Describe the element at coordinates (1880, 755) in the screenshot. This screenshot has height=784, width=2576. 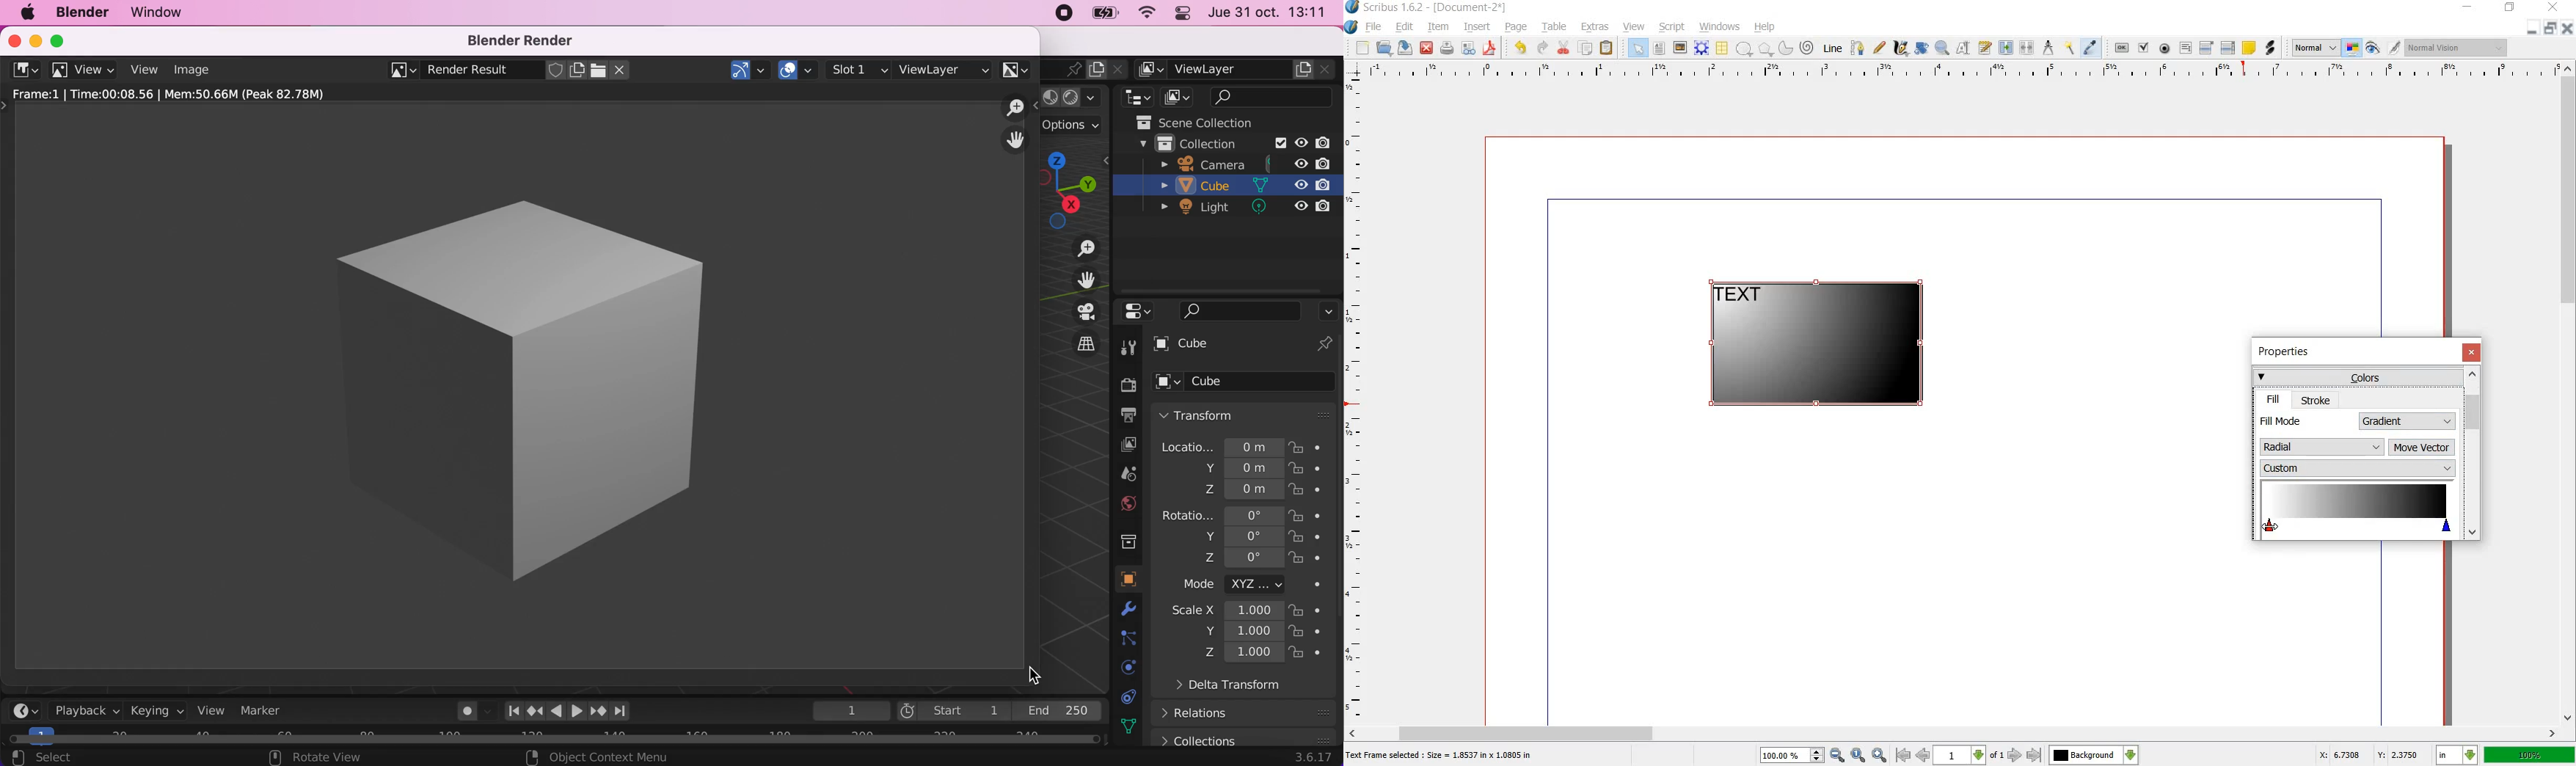
I see `zoom in` at that location.